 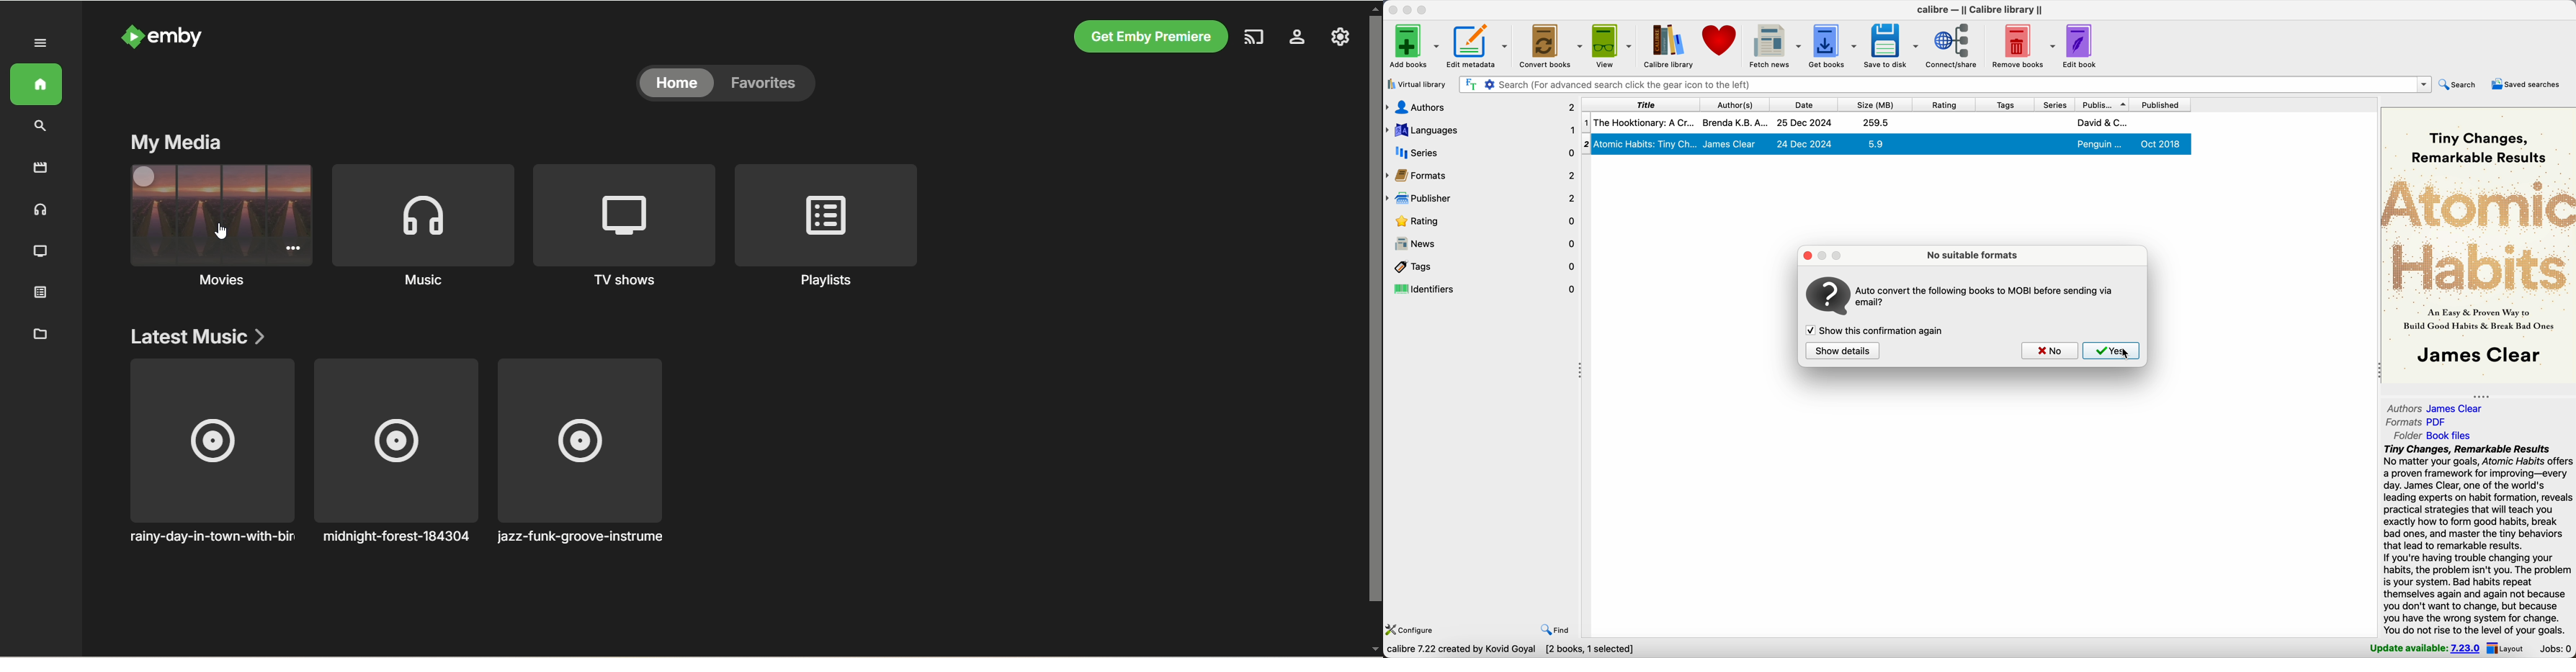 I want to click on 2| Atomic Habits: Tiny Ch..., so click(x=1646, y=143).